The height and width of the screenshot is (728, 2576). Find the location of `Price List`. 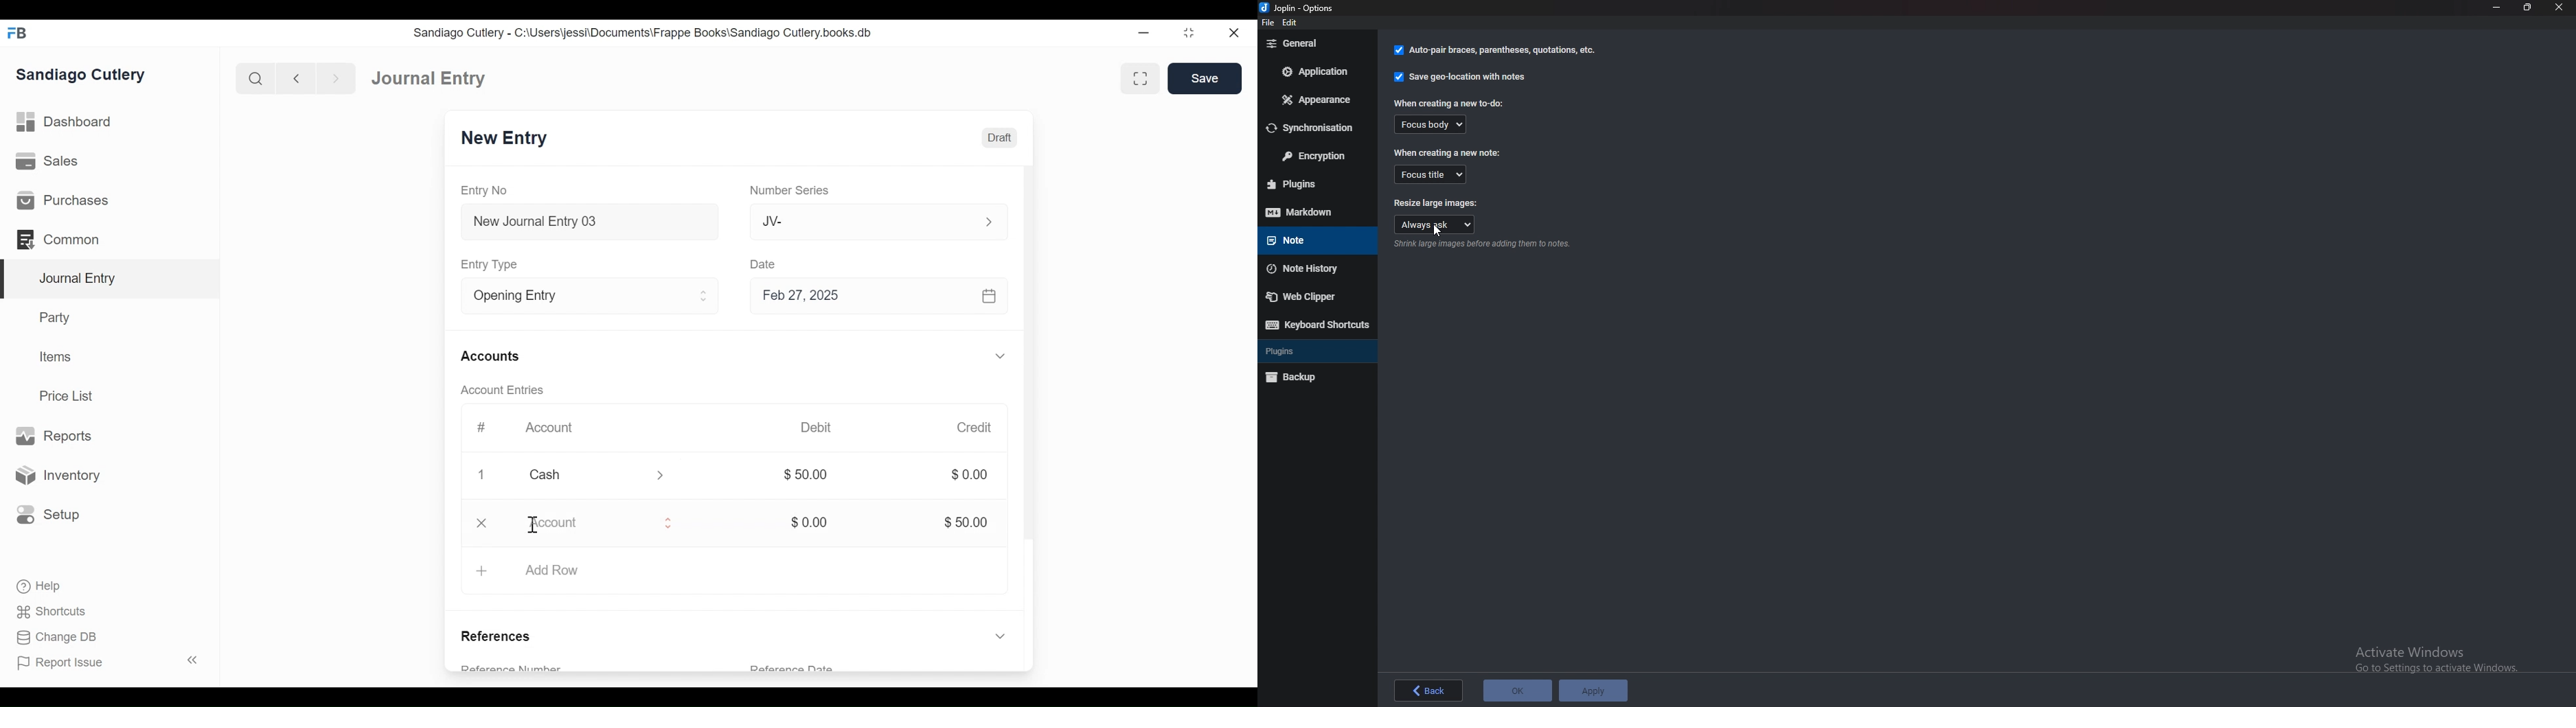

Price List is located at coordinates (69, 395).